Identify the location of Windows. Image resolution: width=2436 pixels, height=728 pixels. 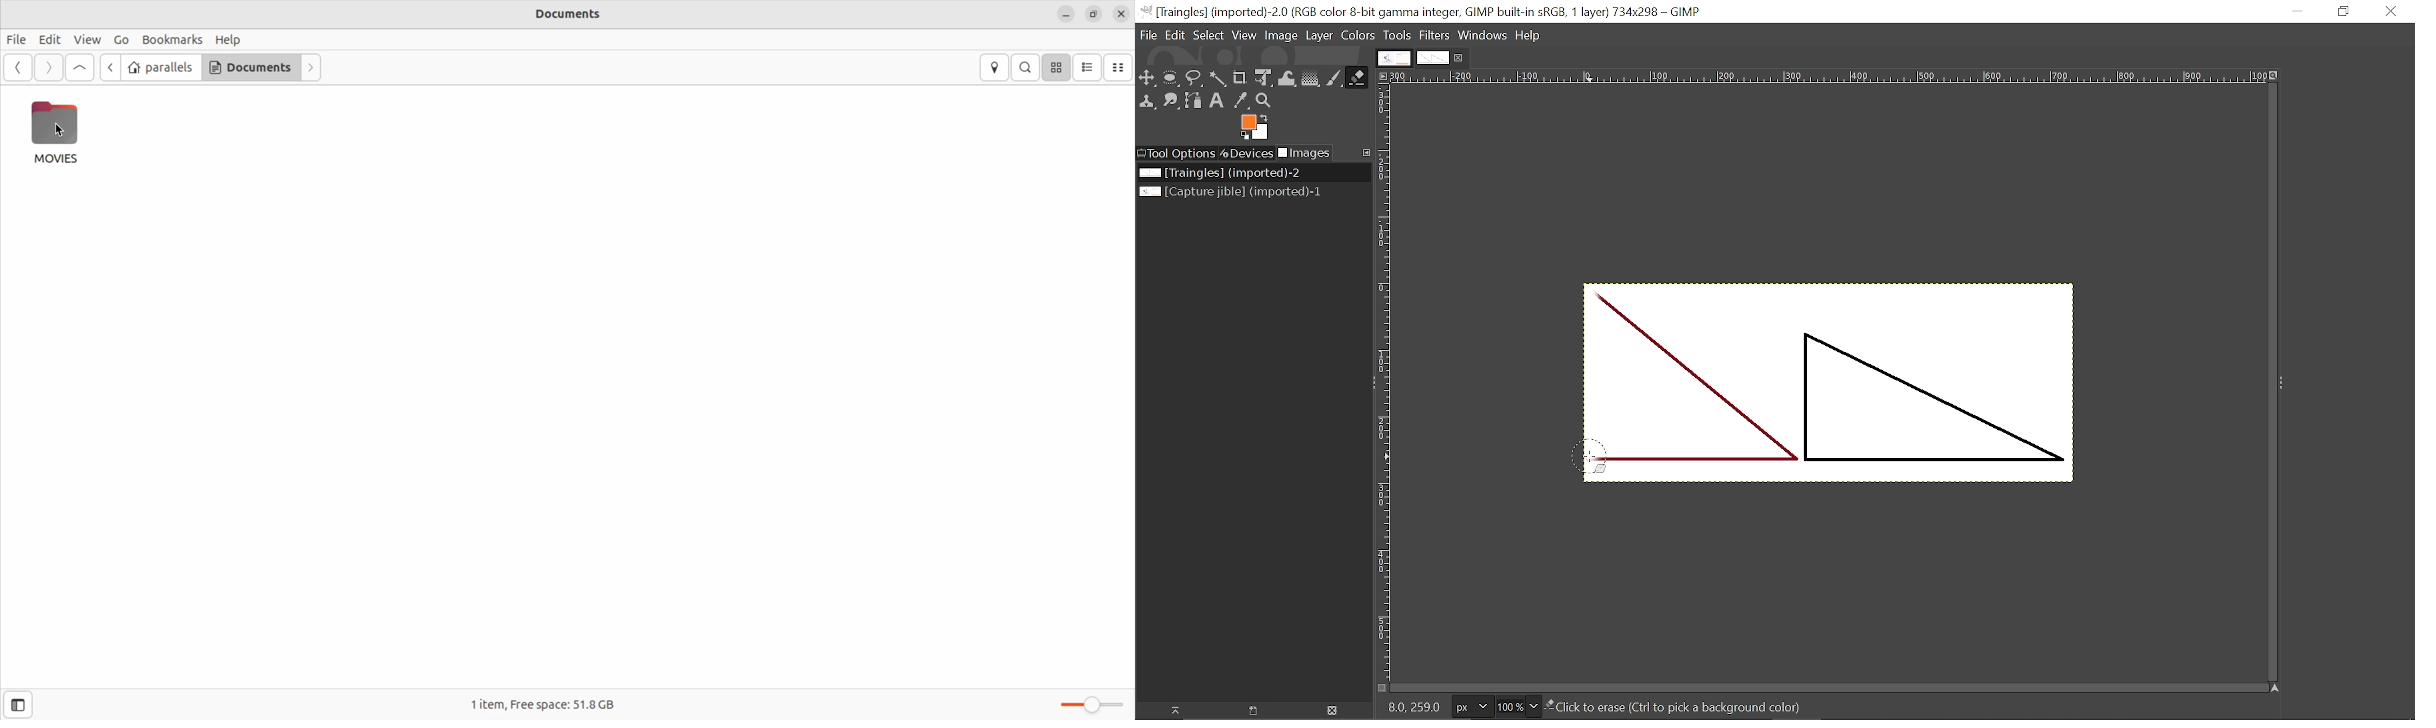
(1482, 35).